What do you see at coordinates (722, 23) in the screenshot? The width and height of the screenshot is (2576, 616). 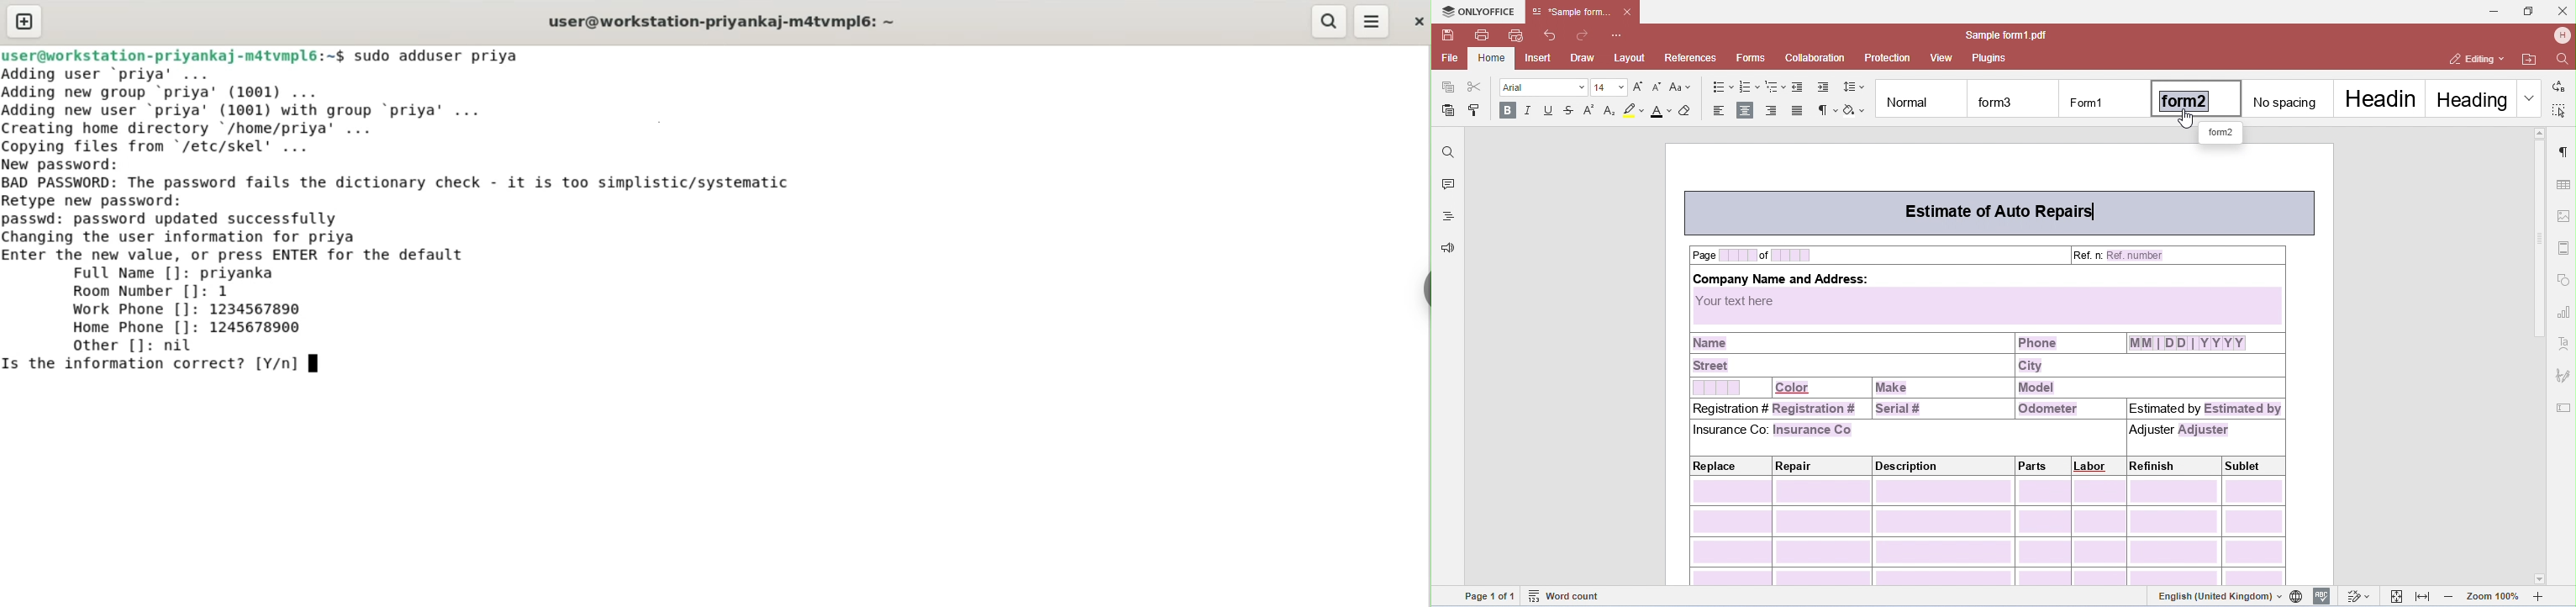 I see `user@workstation-priyankaj-m4tvmpl6: ~` at bounding box center [722, 23].